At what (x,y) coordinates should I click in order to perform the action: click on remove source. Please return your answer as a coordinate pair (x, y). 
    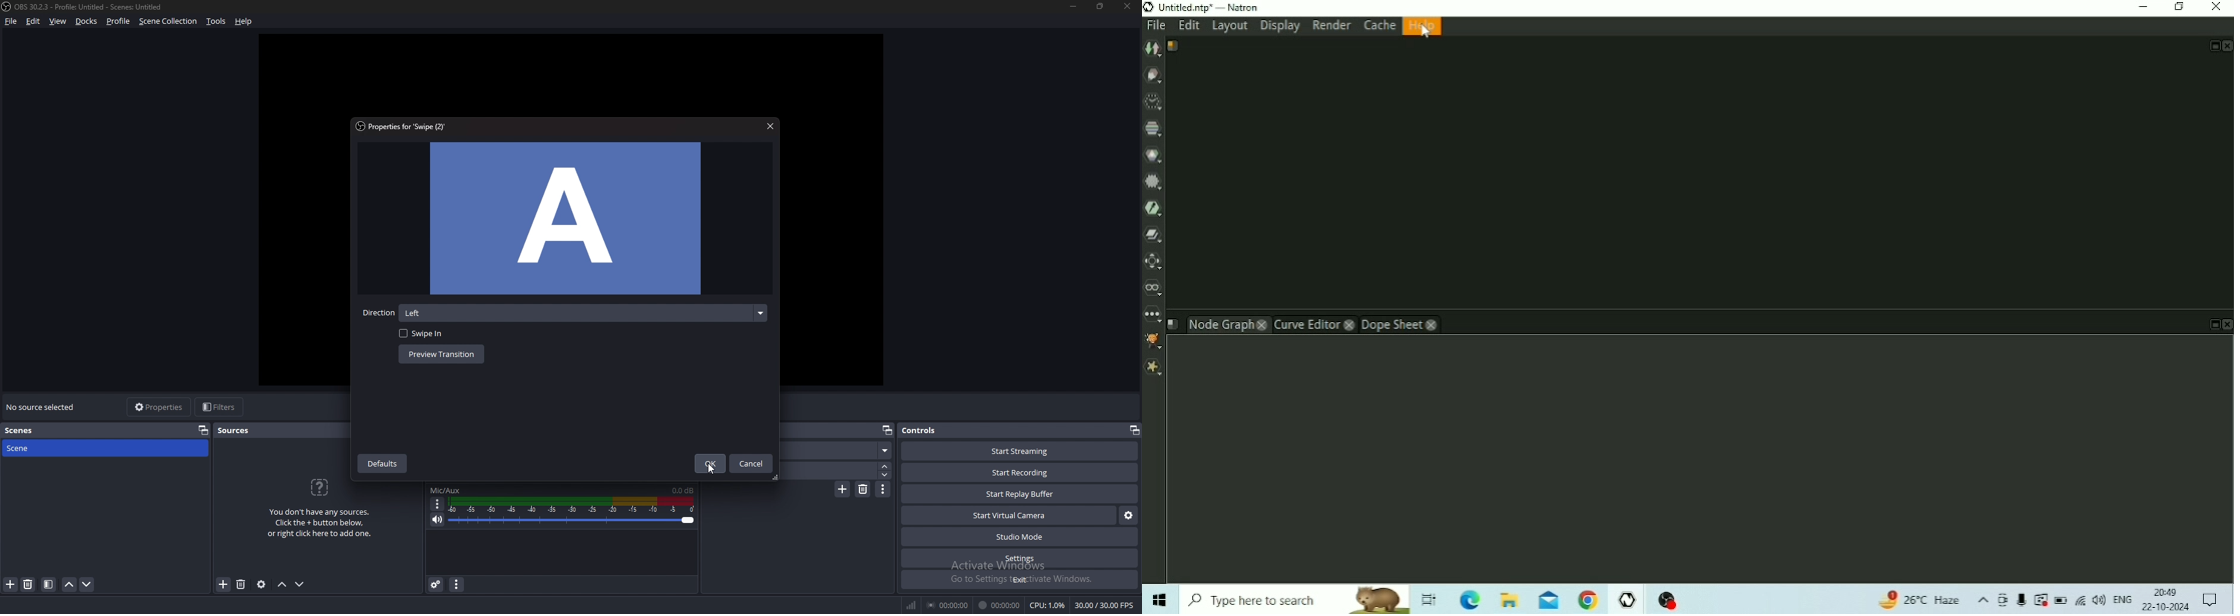
    Looking at the image, I should click on (241, 585).